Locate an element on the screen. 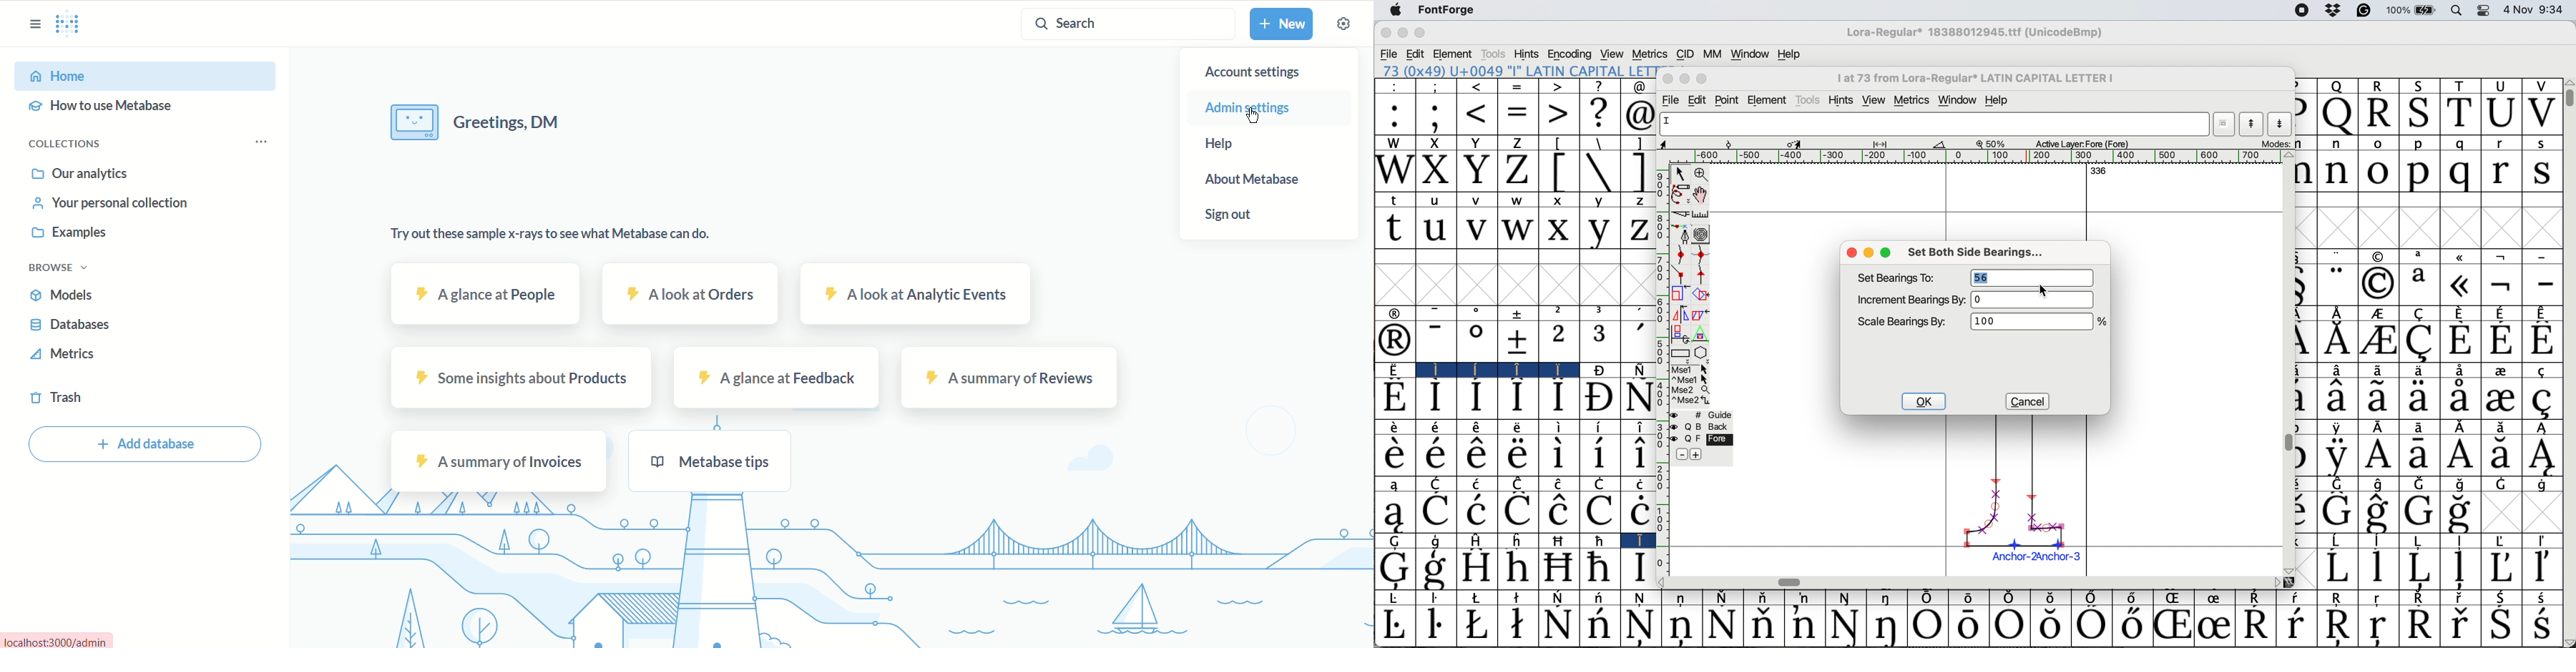  g is located at coordinates (1437, 541).